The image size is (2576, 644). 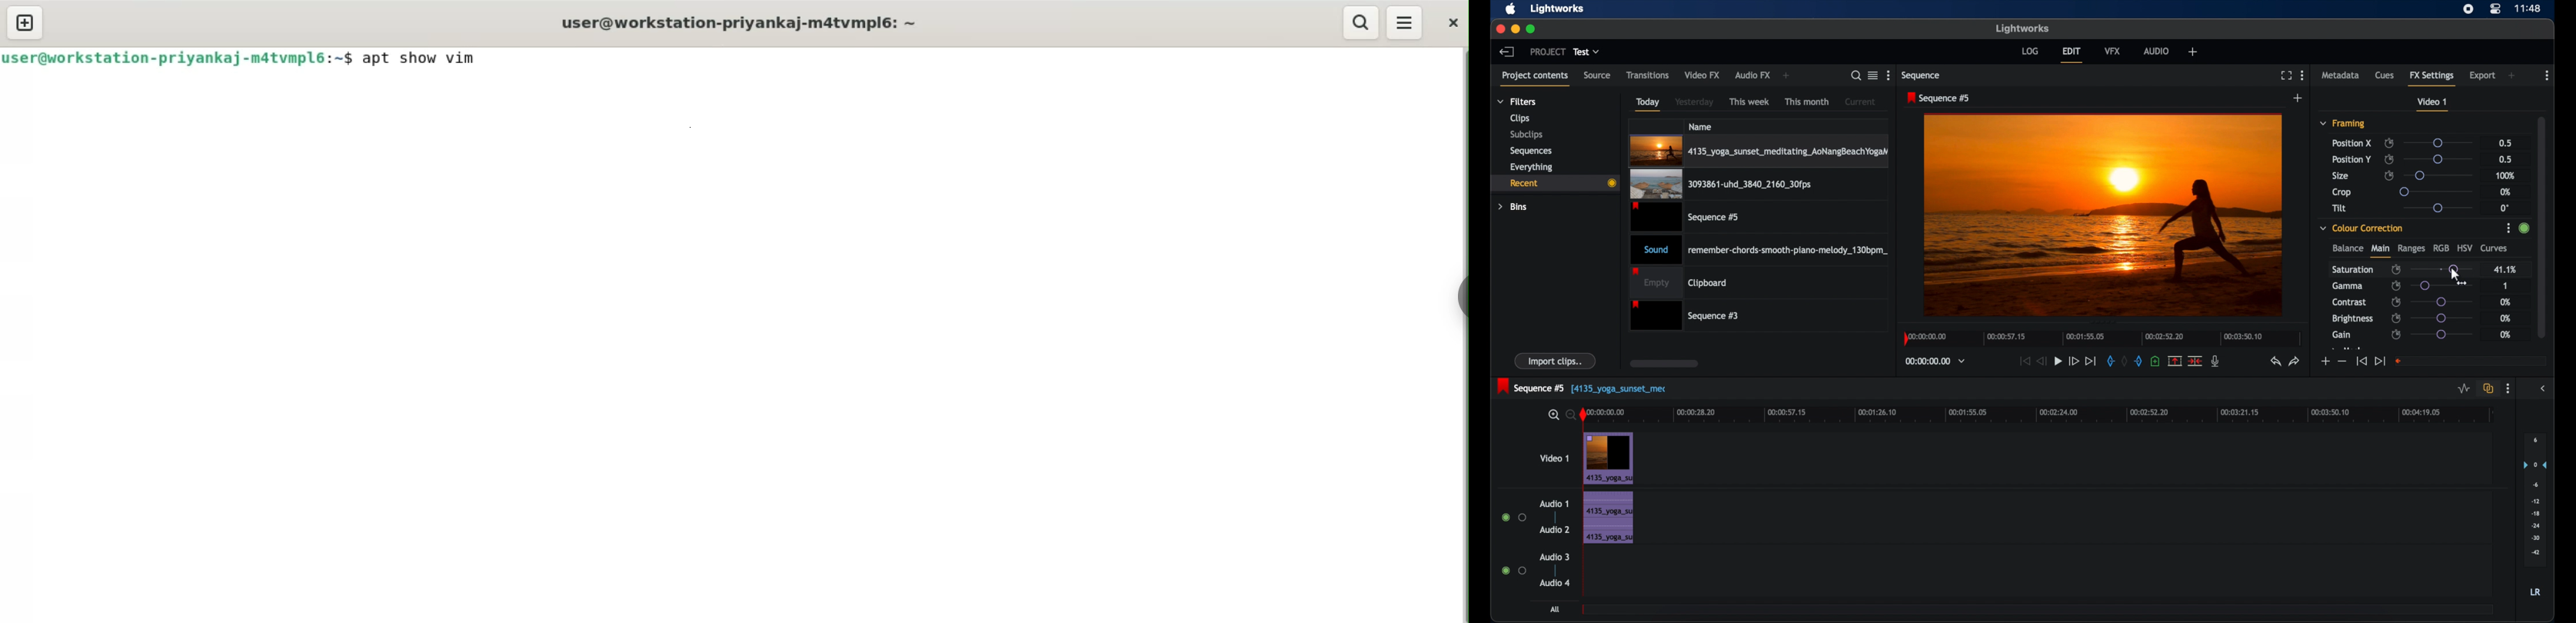 What do you see at coordinates (2506, 175) in the screenshot?
I see `100%` at bounding box center [2506, 175].